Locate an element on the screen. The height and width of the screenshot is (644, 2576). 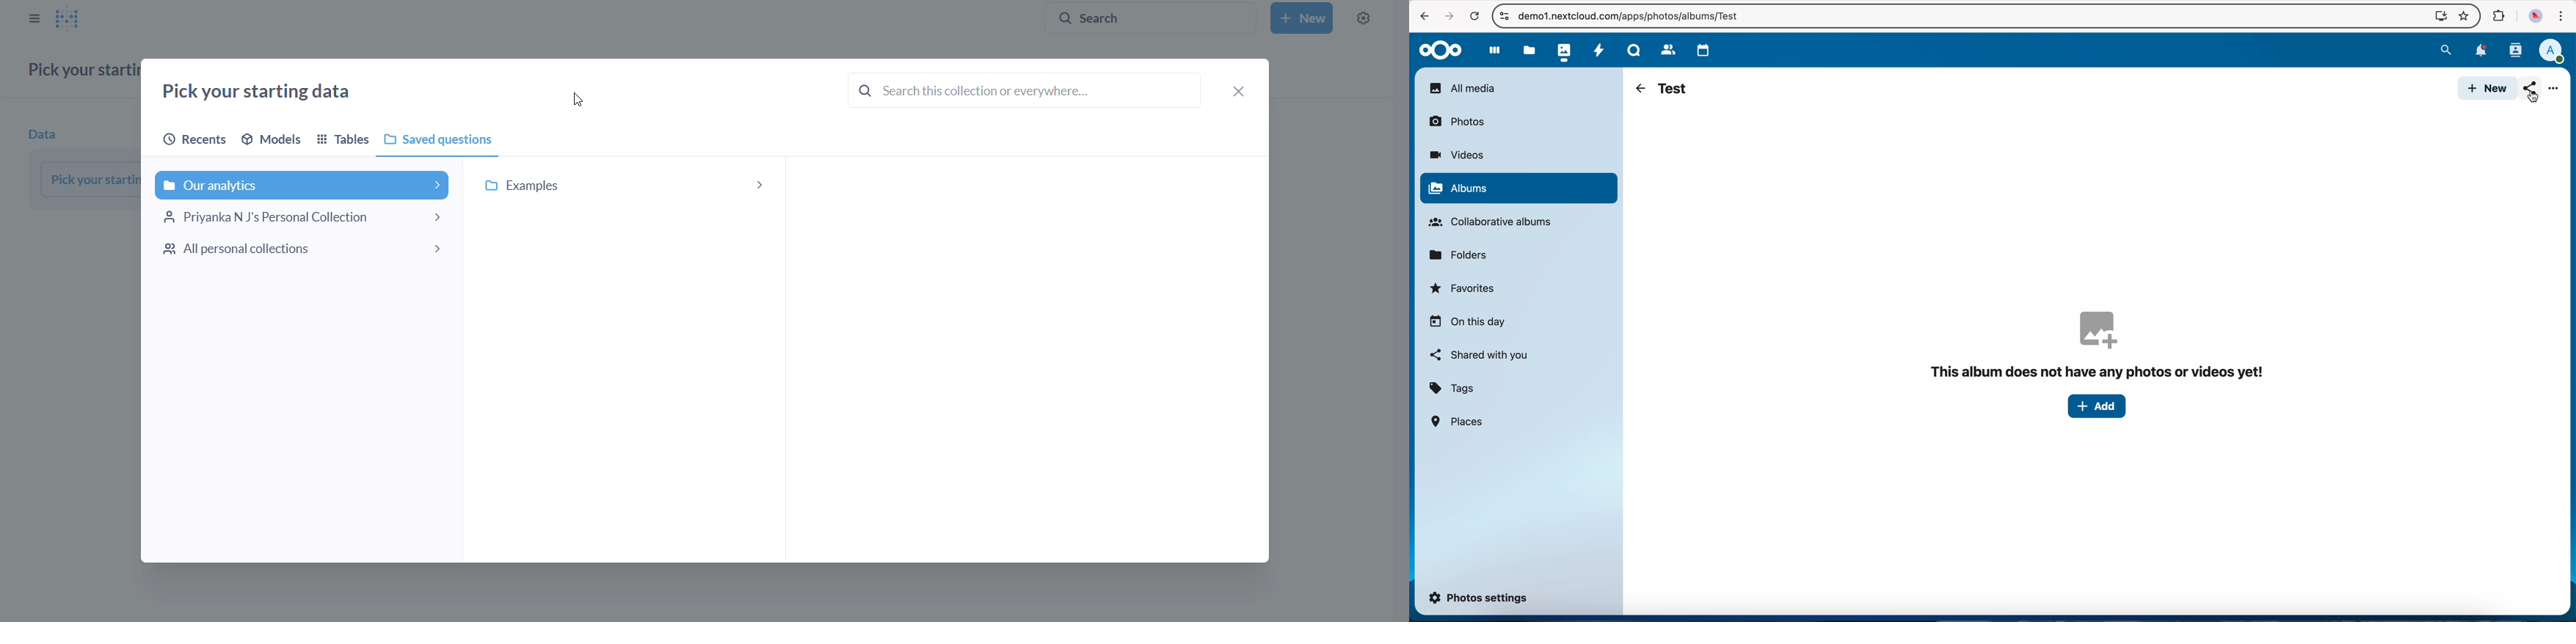
shared with you is located at coordinates (1480, 355).